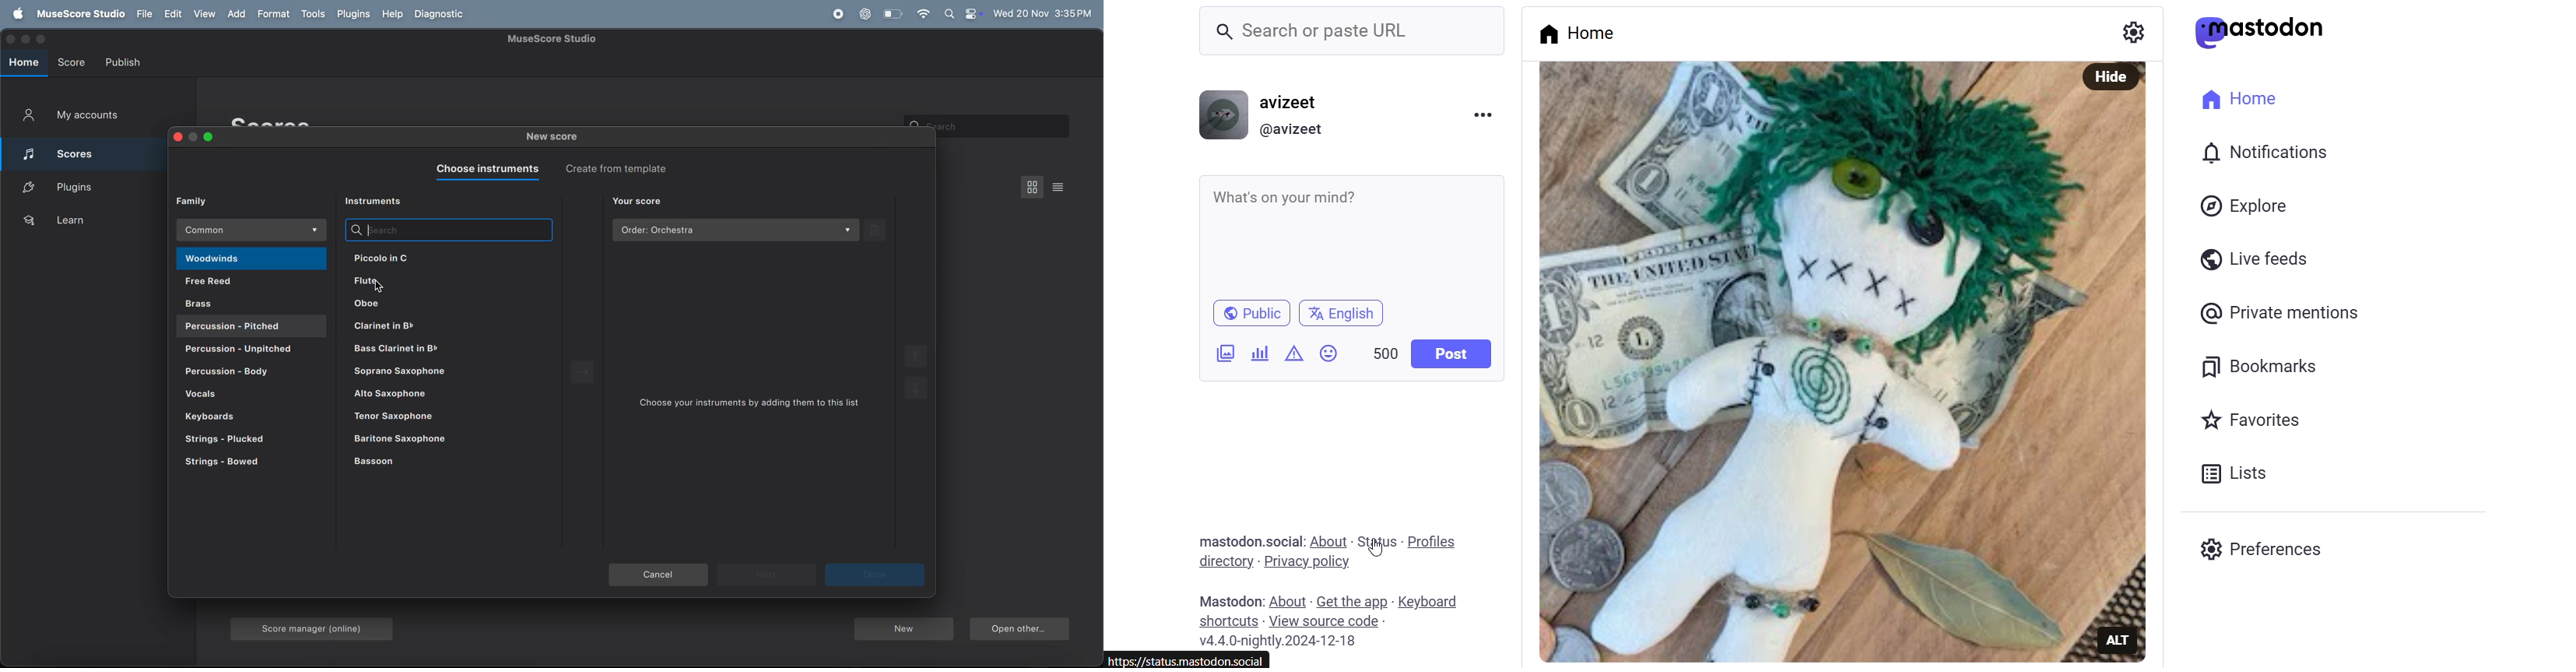 The image size is (2576, 672). I want to click on text, so click(1230, 599).